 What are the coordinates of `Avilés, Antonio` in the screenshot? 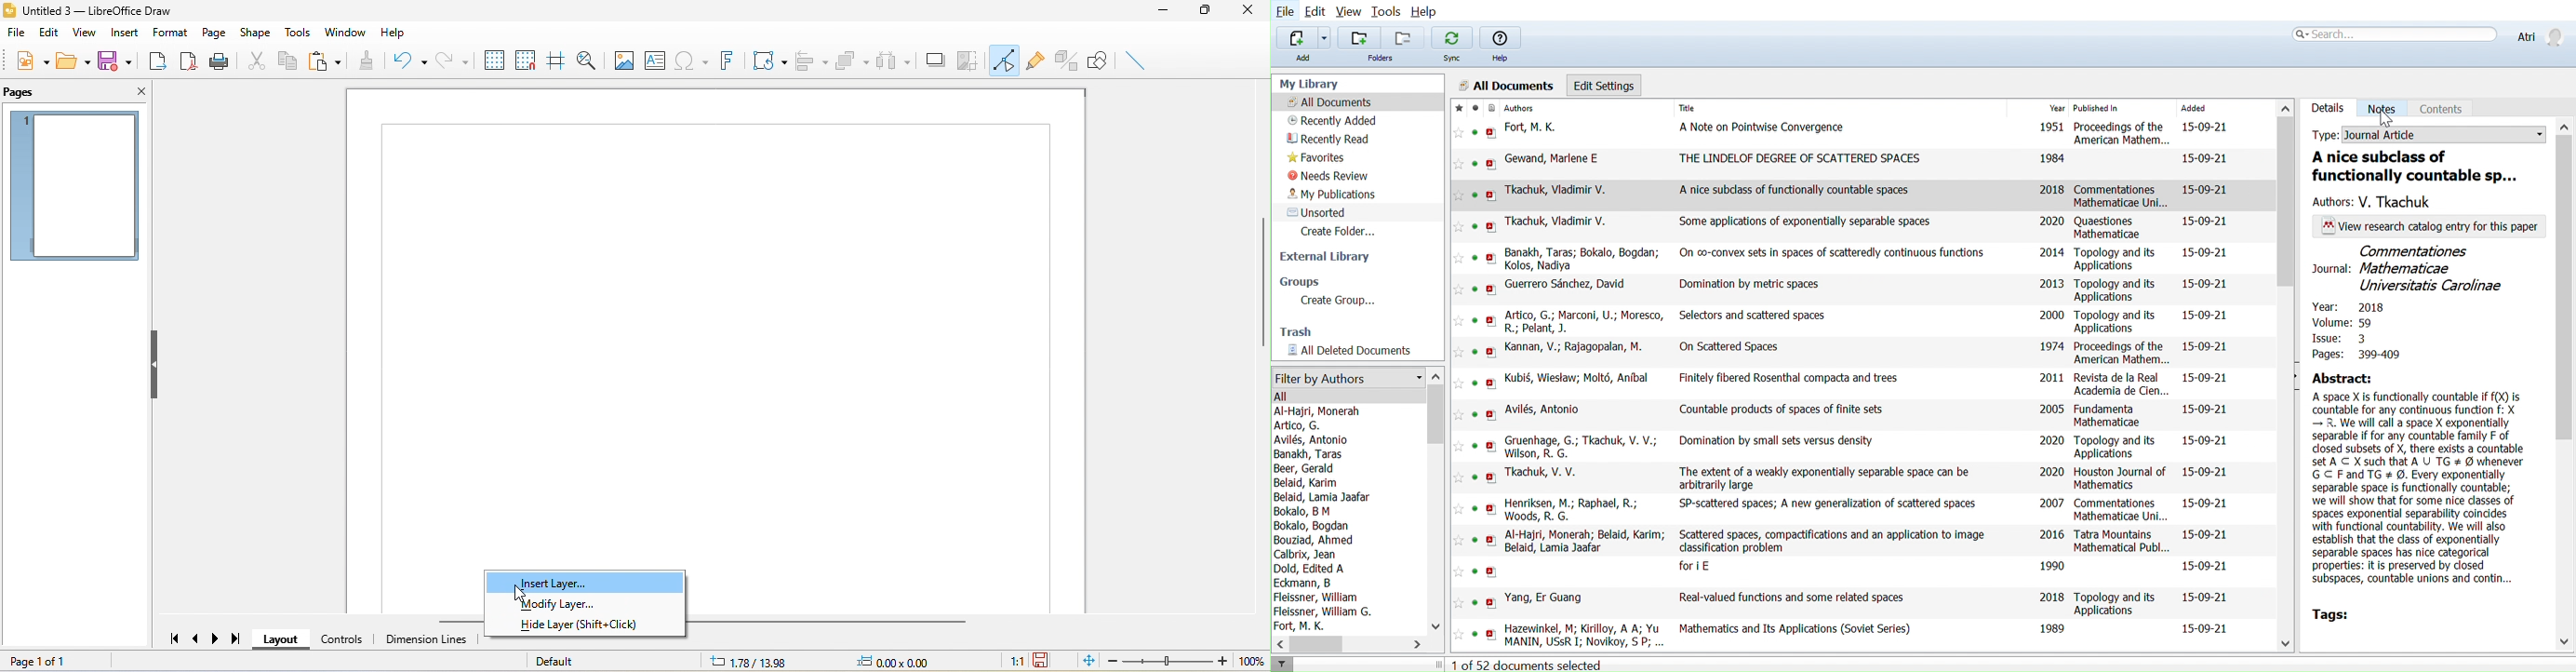 It's located at (1311, 440).